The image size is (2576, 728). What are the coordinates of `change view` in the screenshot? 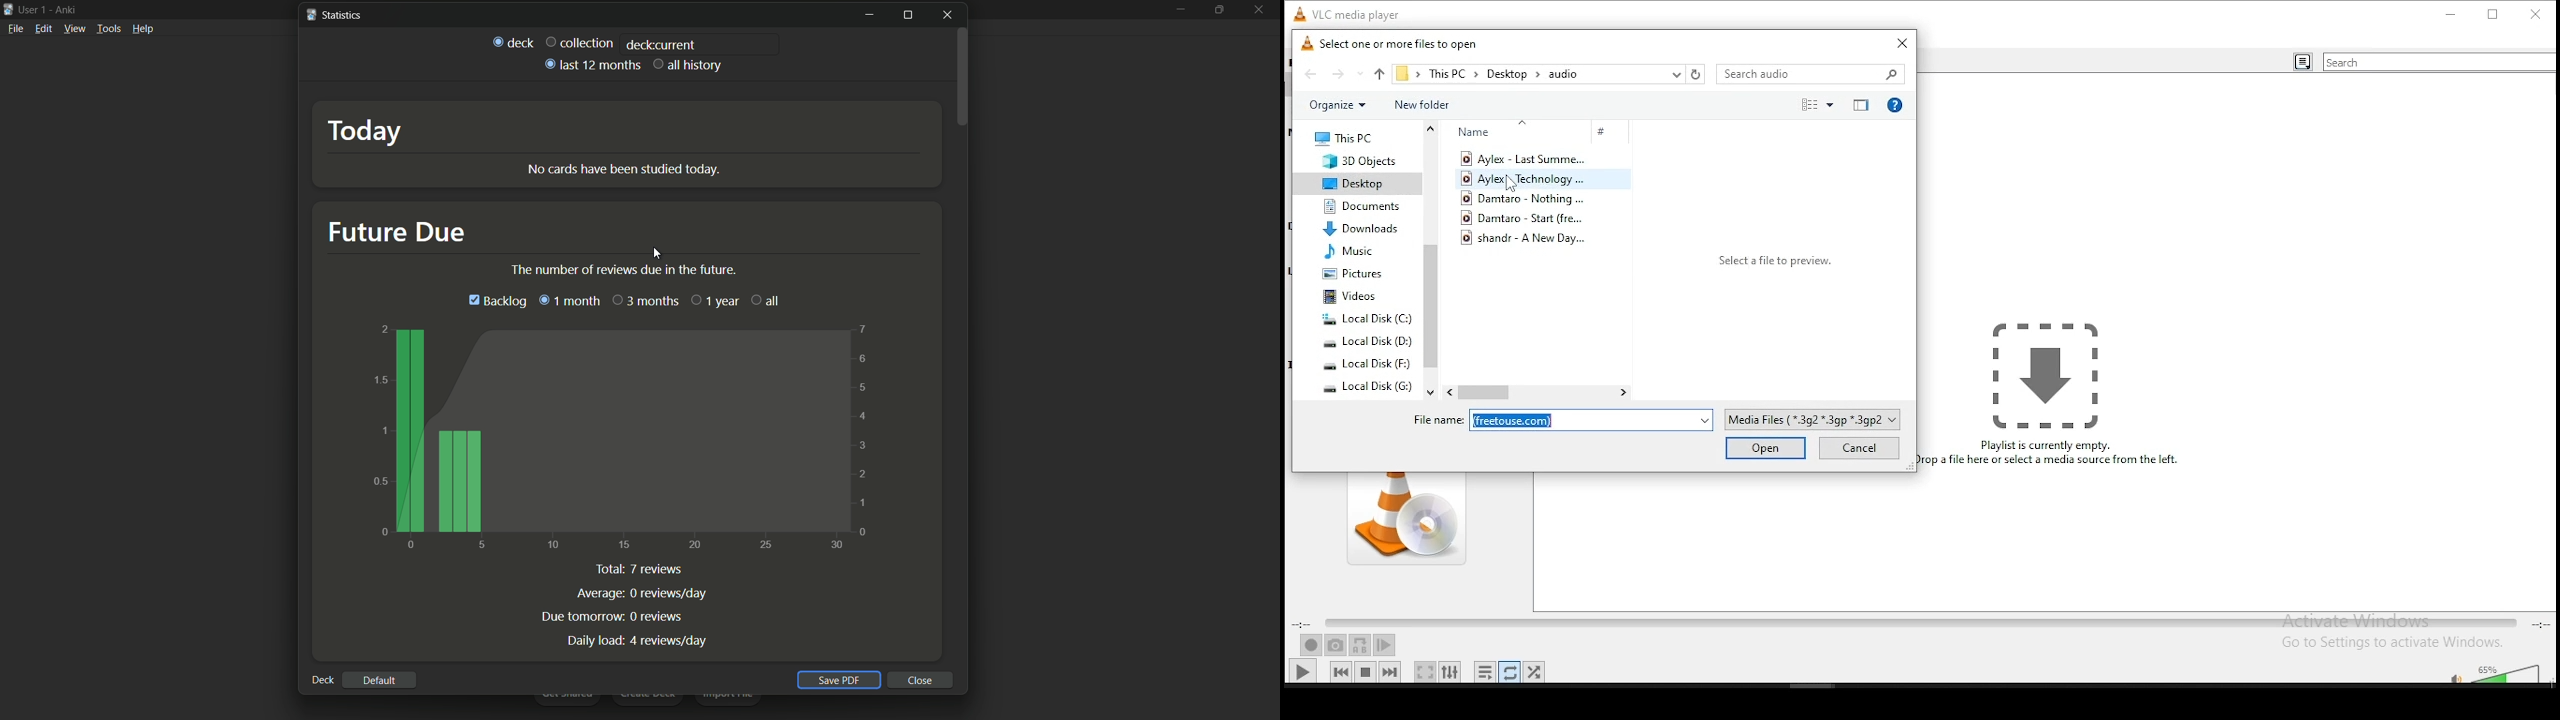 It's located at (1812, 106).